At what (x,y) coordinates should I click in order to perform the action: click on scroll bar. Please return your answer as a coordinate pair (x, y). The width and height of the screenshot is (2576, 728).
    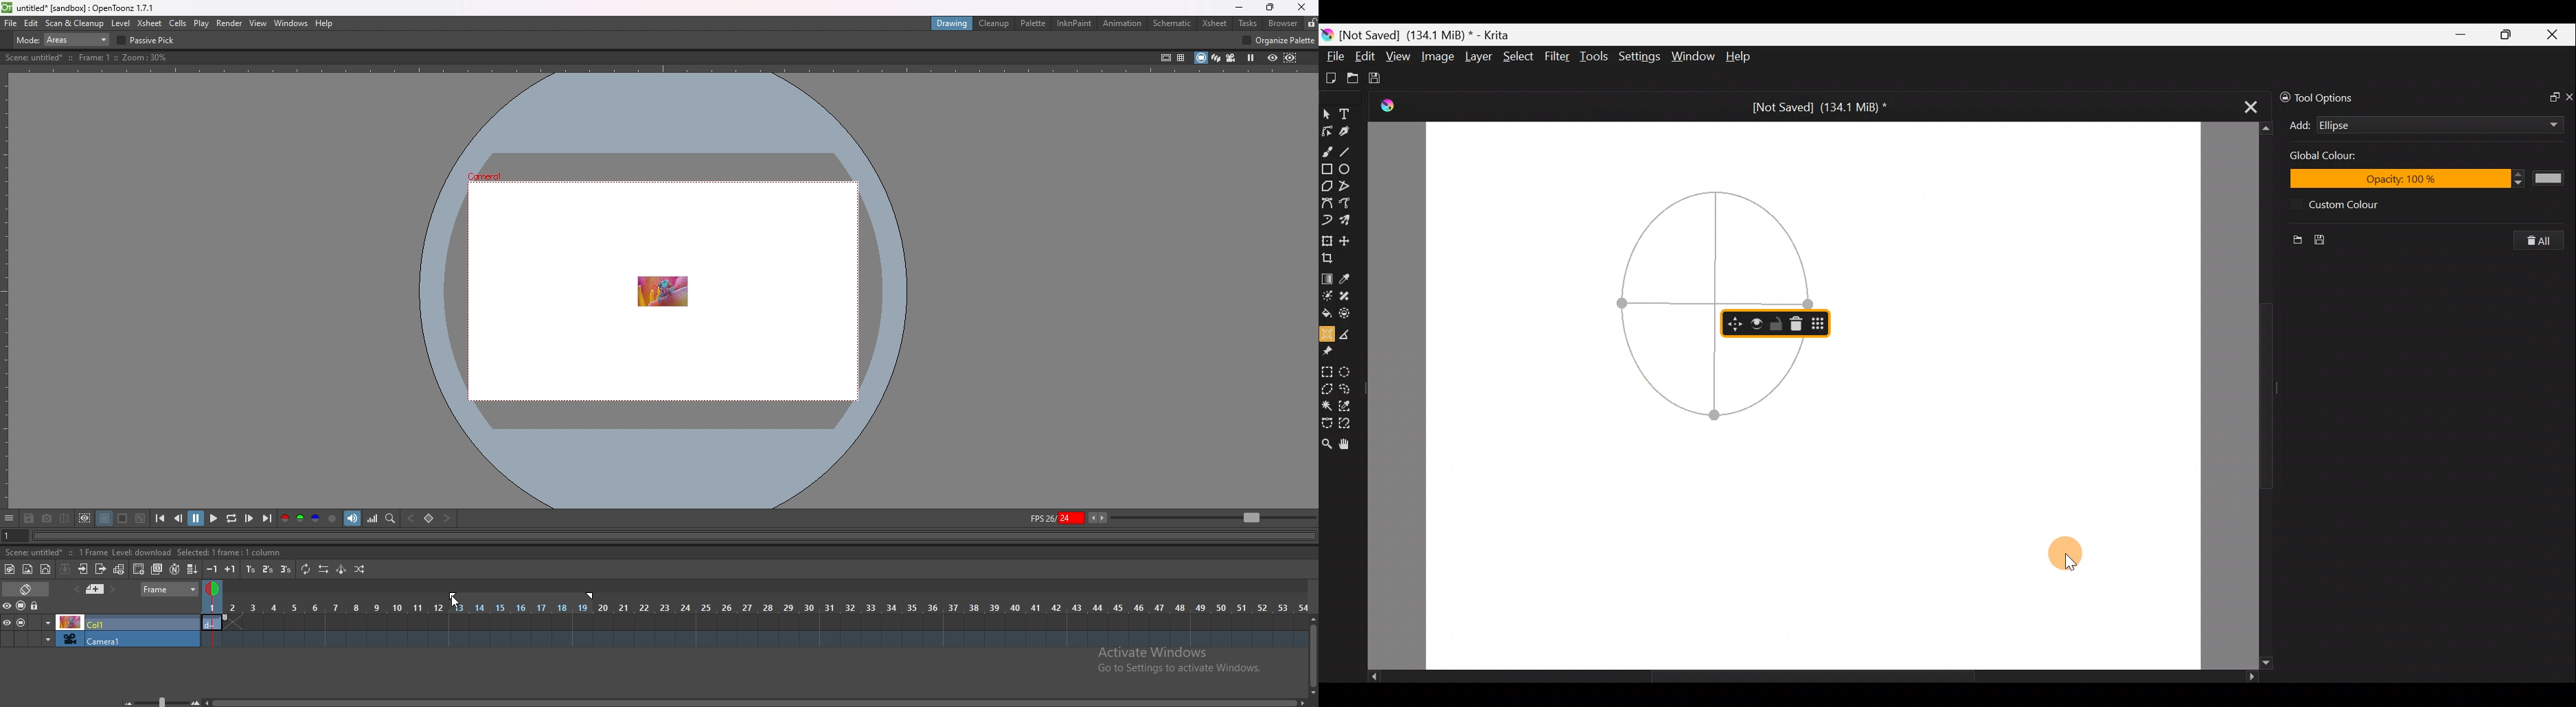
    Looking at the image, I should click on (754, 702).